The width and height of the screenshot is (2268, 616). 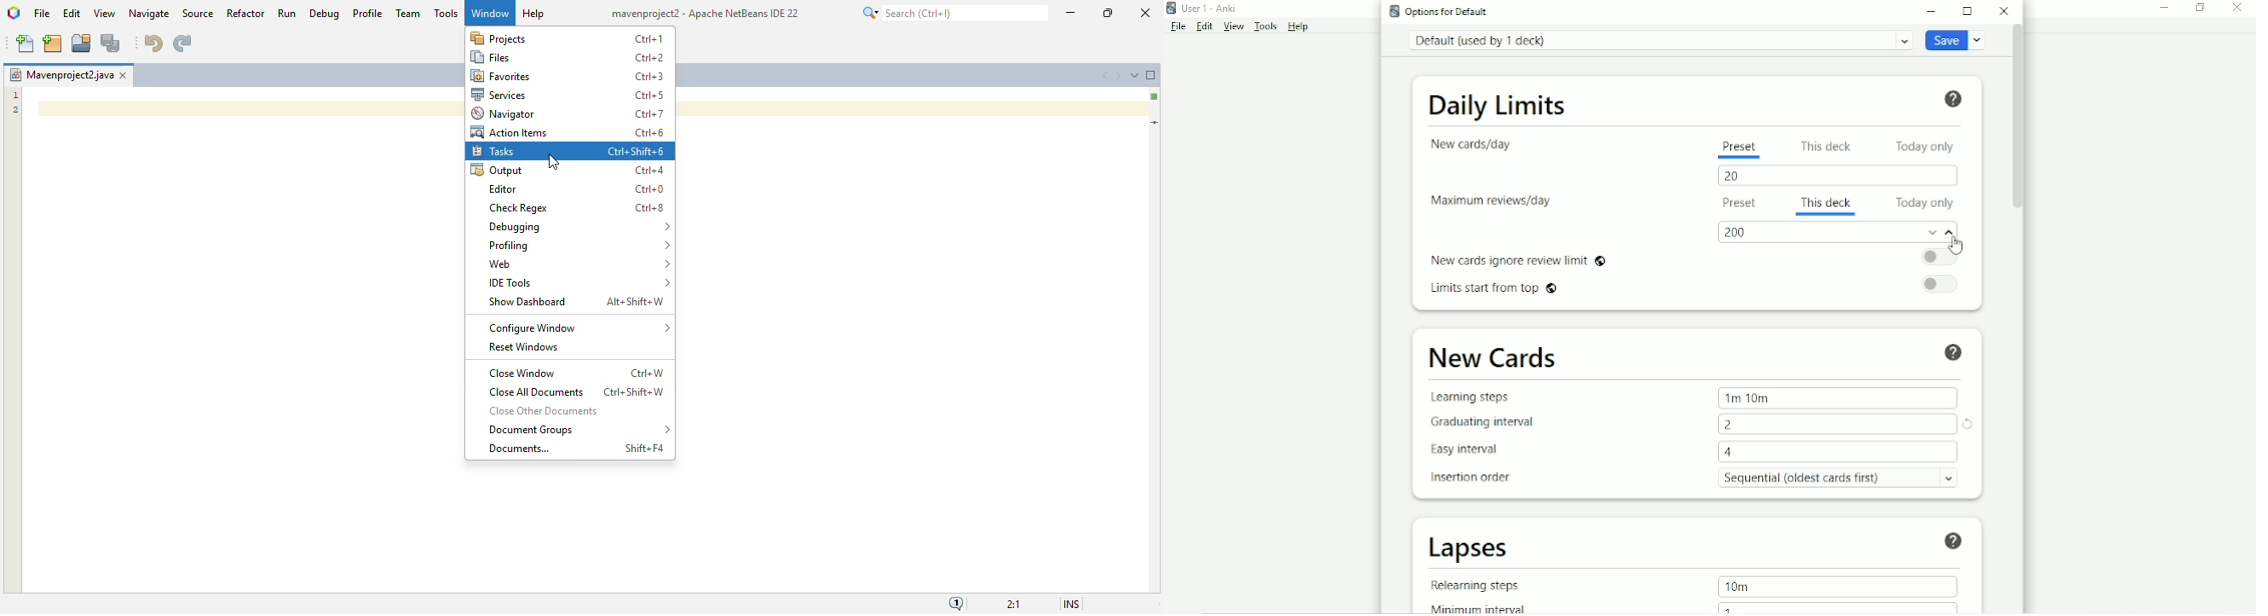 I want to click on View, so click(x=1234, y=26).